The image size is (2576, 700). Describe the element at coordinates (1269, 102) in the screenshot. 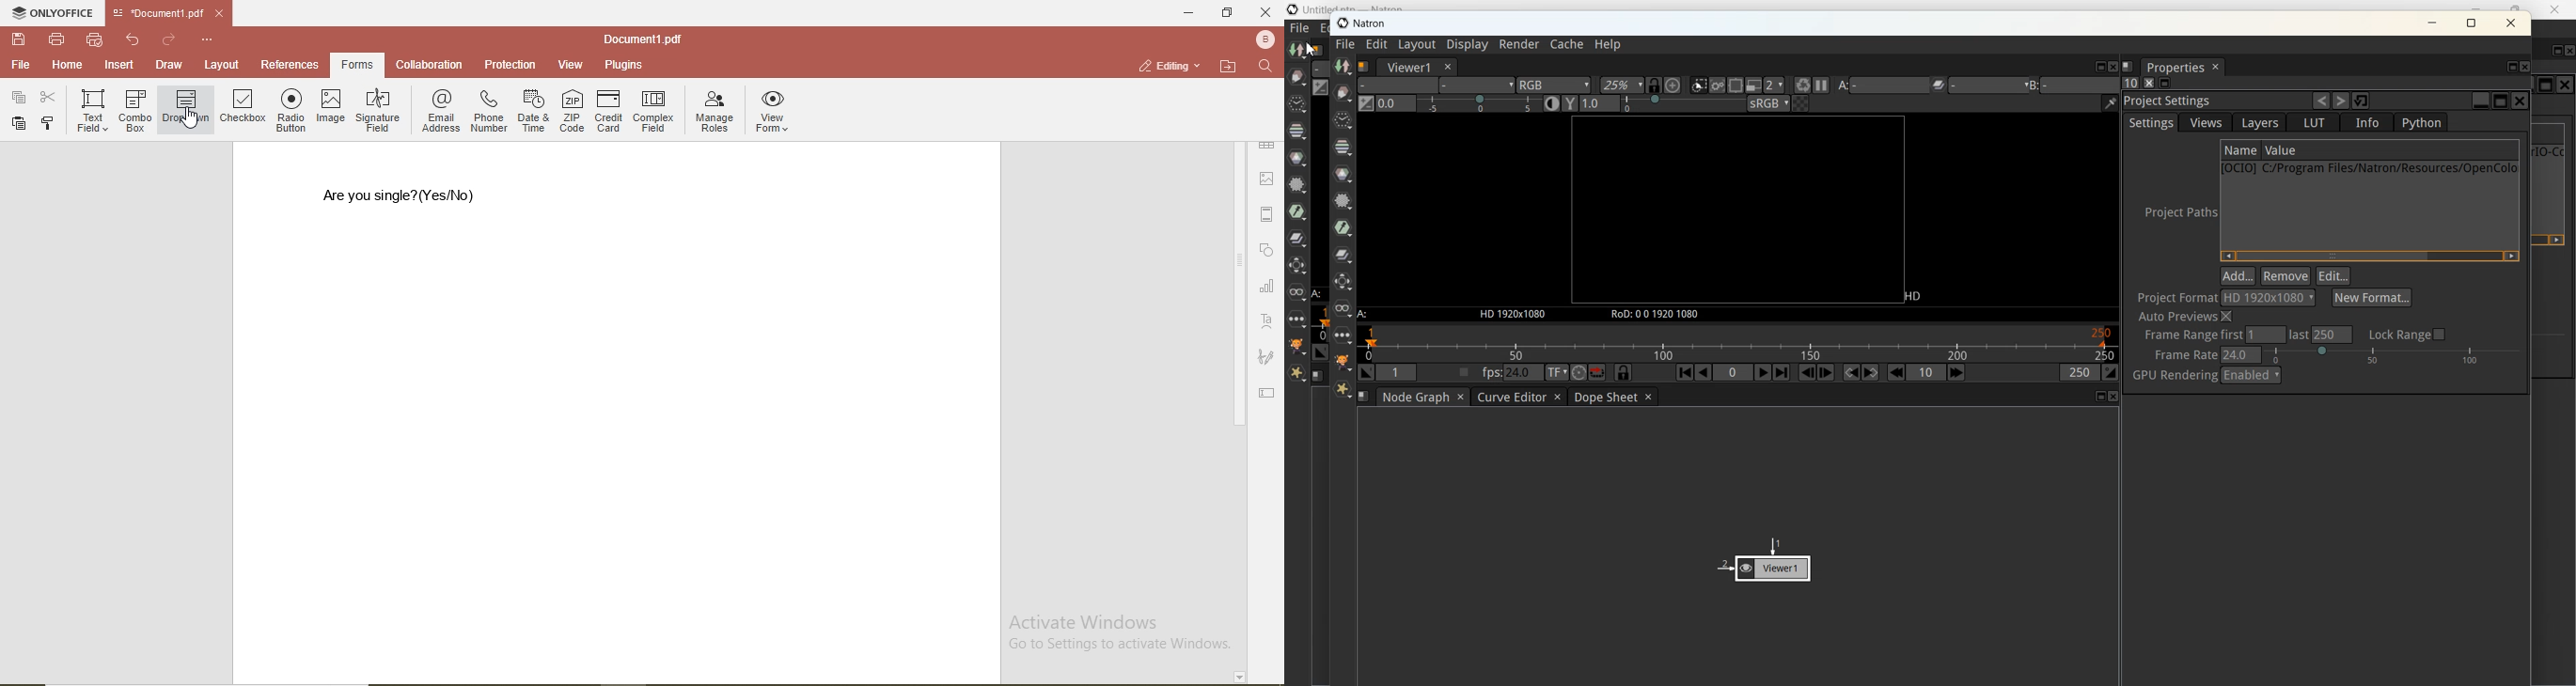

I see `paragraph` at that location.